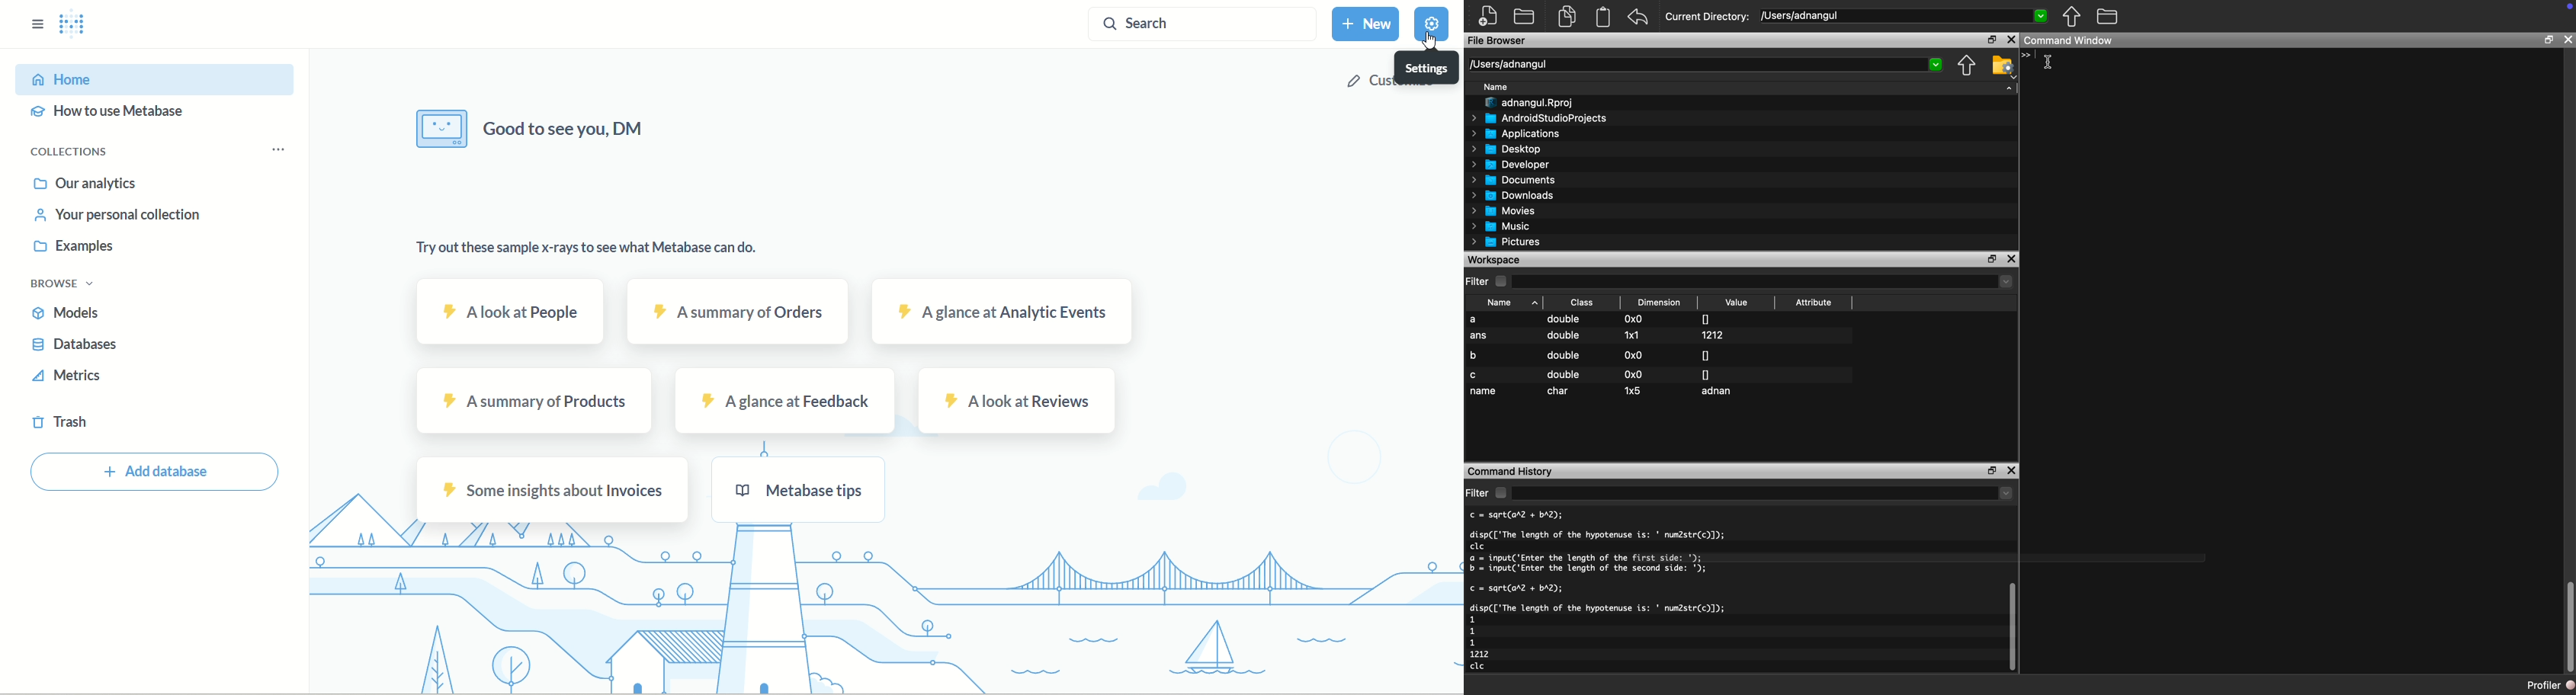  I want to click on dropdown, so click(1764, 494).